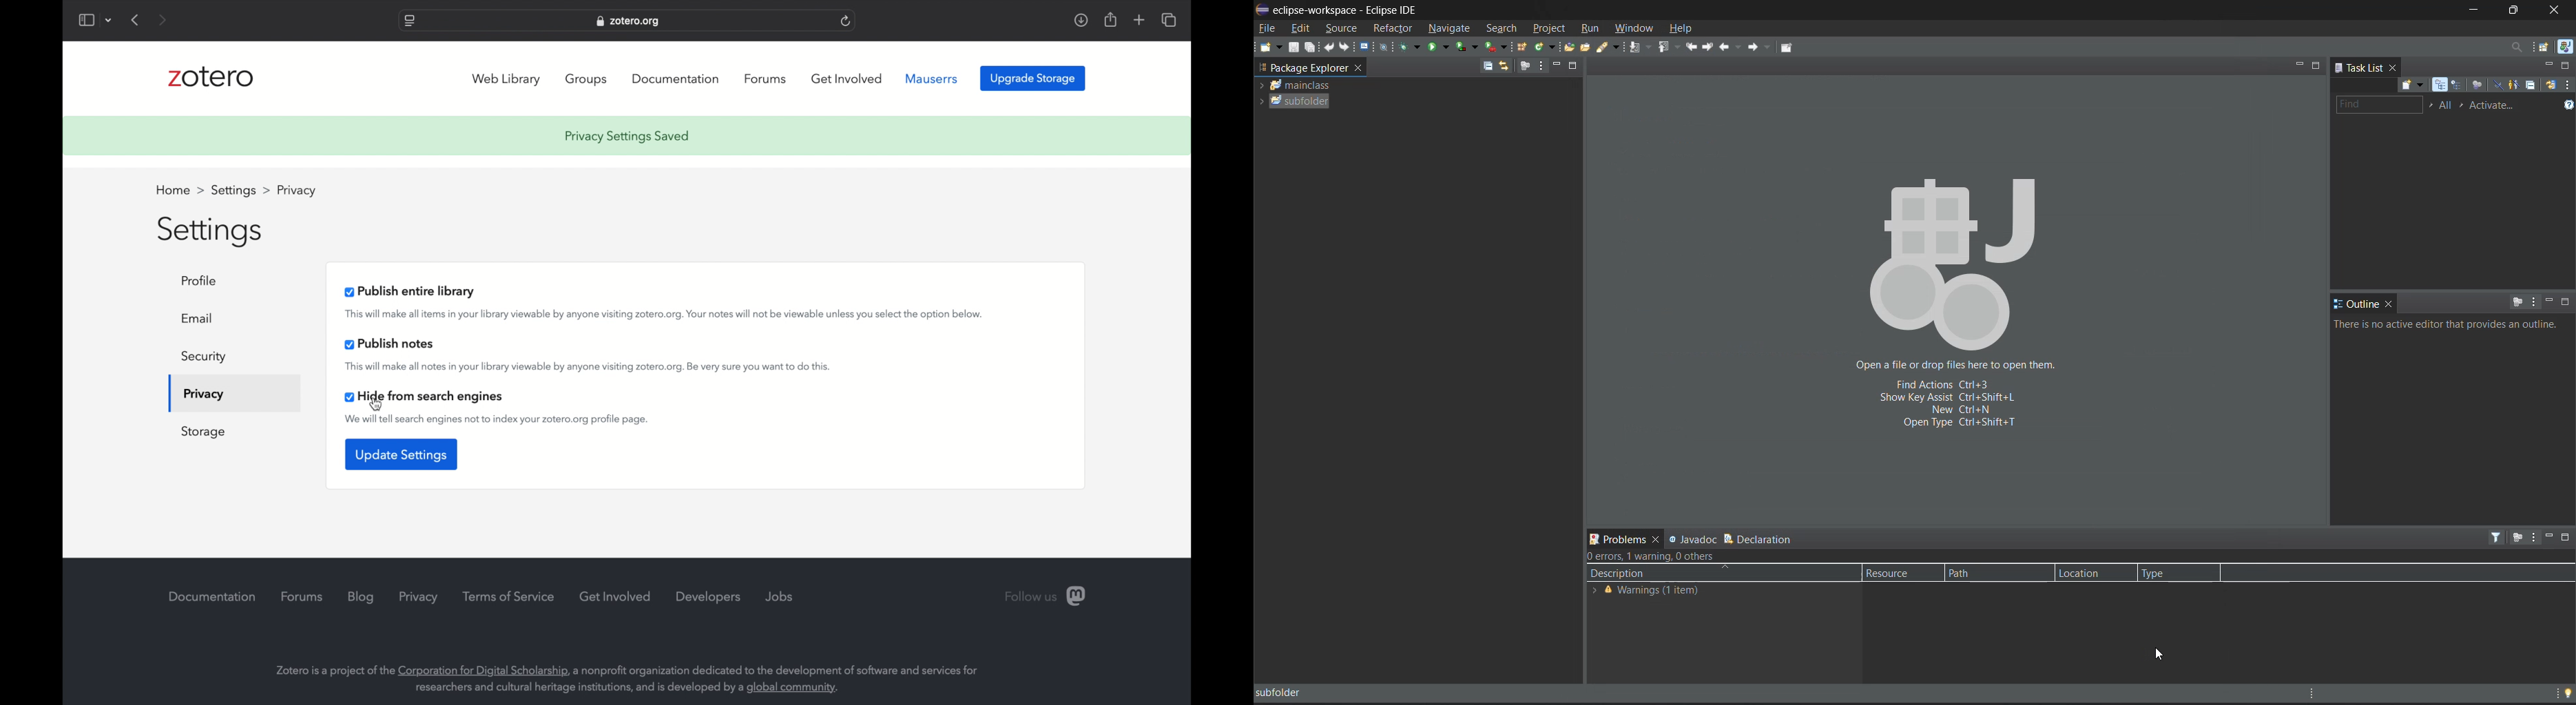 The height and width of the screenshot is (728, 2576). Describe the element at coordinates (1487, 67) in the screenshot. I see `collapse all` at that location.